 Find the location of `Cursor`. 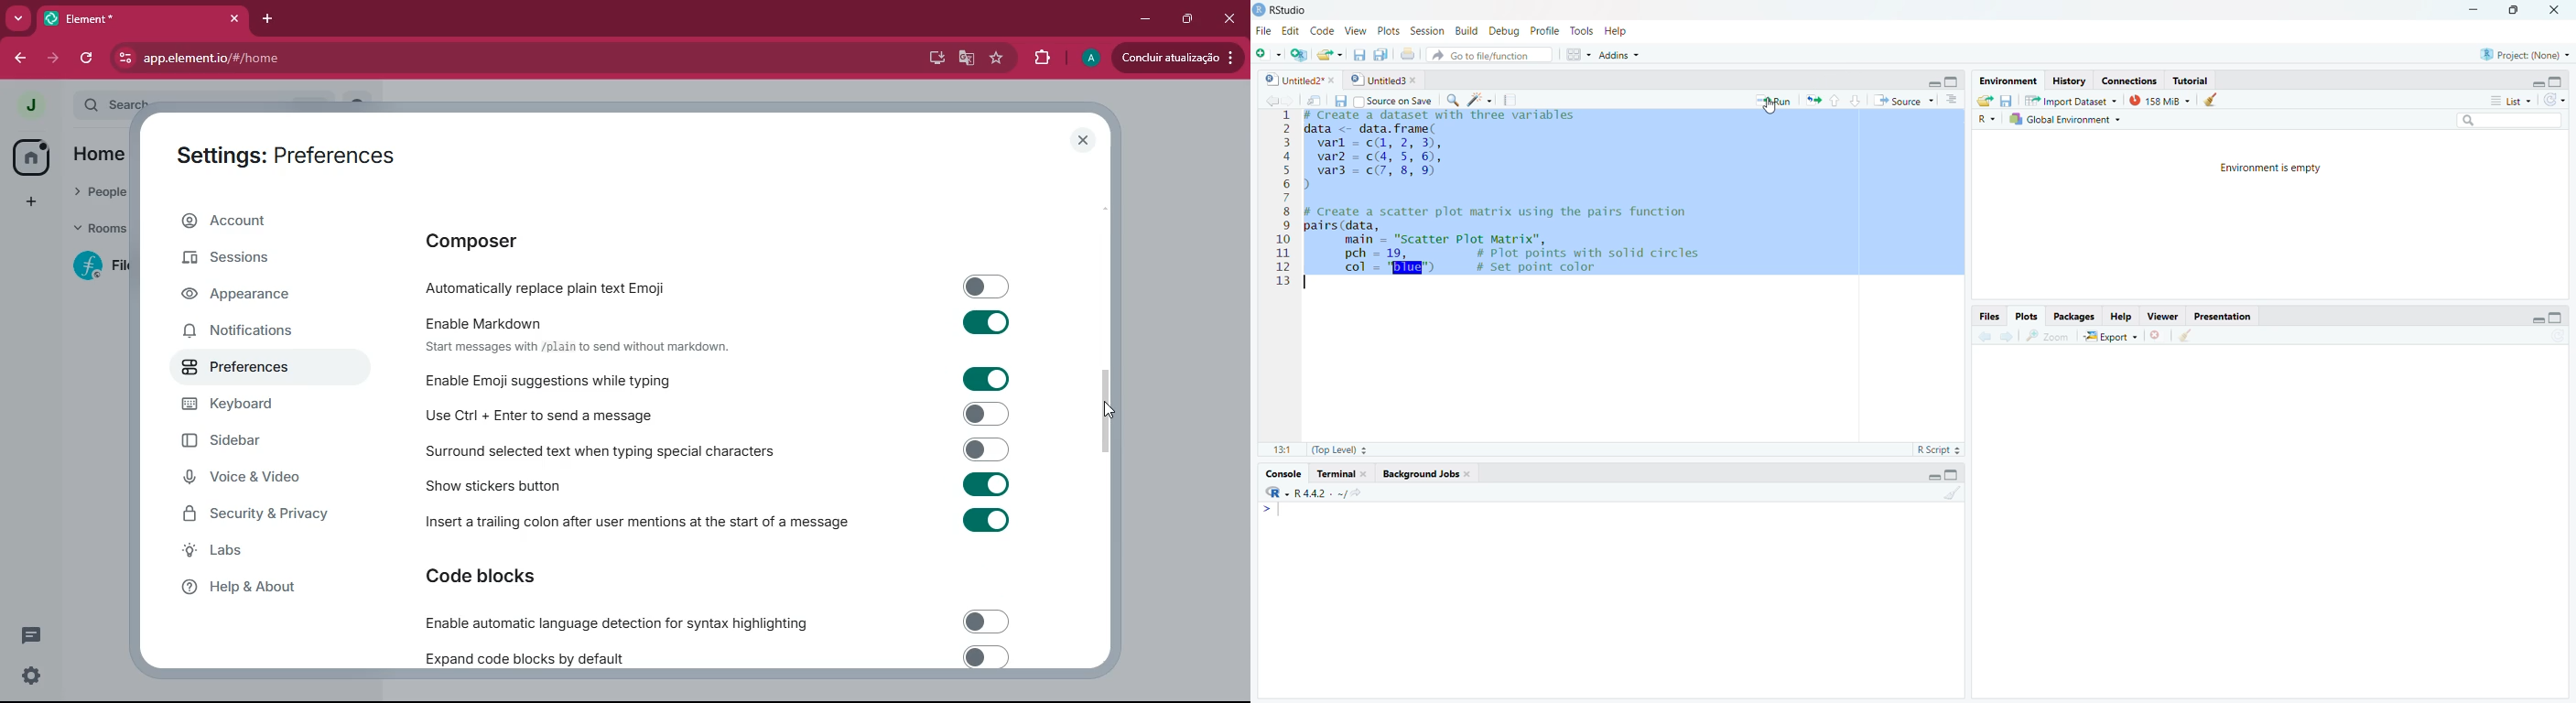

Cursor is located at coordinates (1769, 108).